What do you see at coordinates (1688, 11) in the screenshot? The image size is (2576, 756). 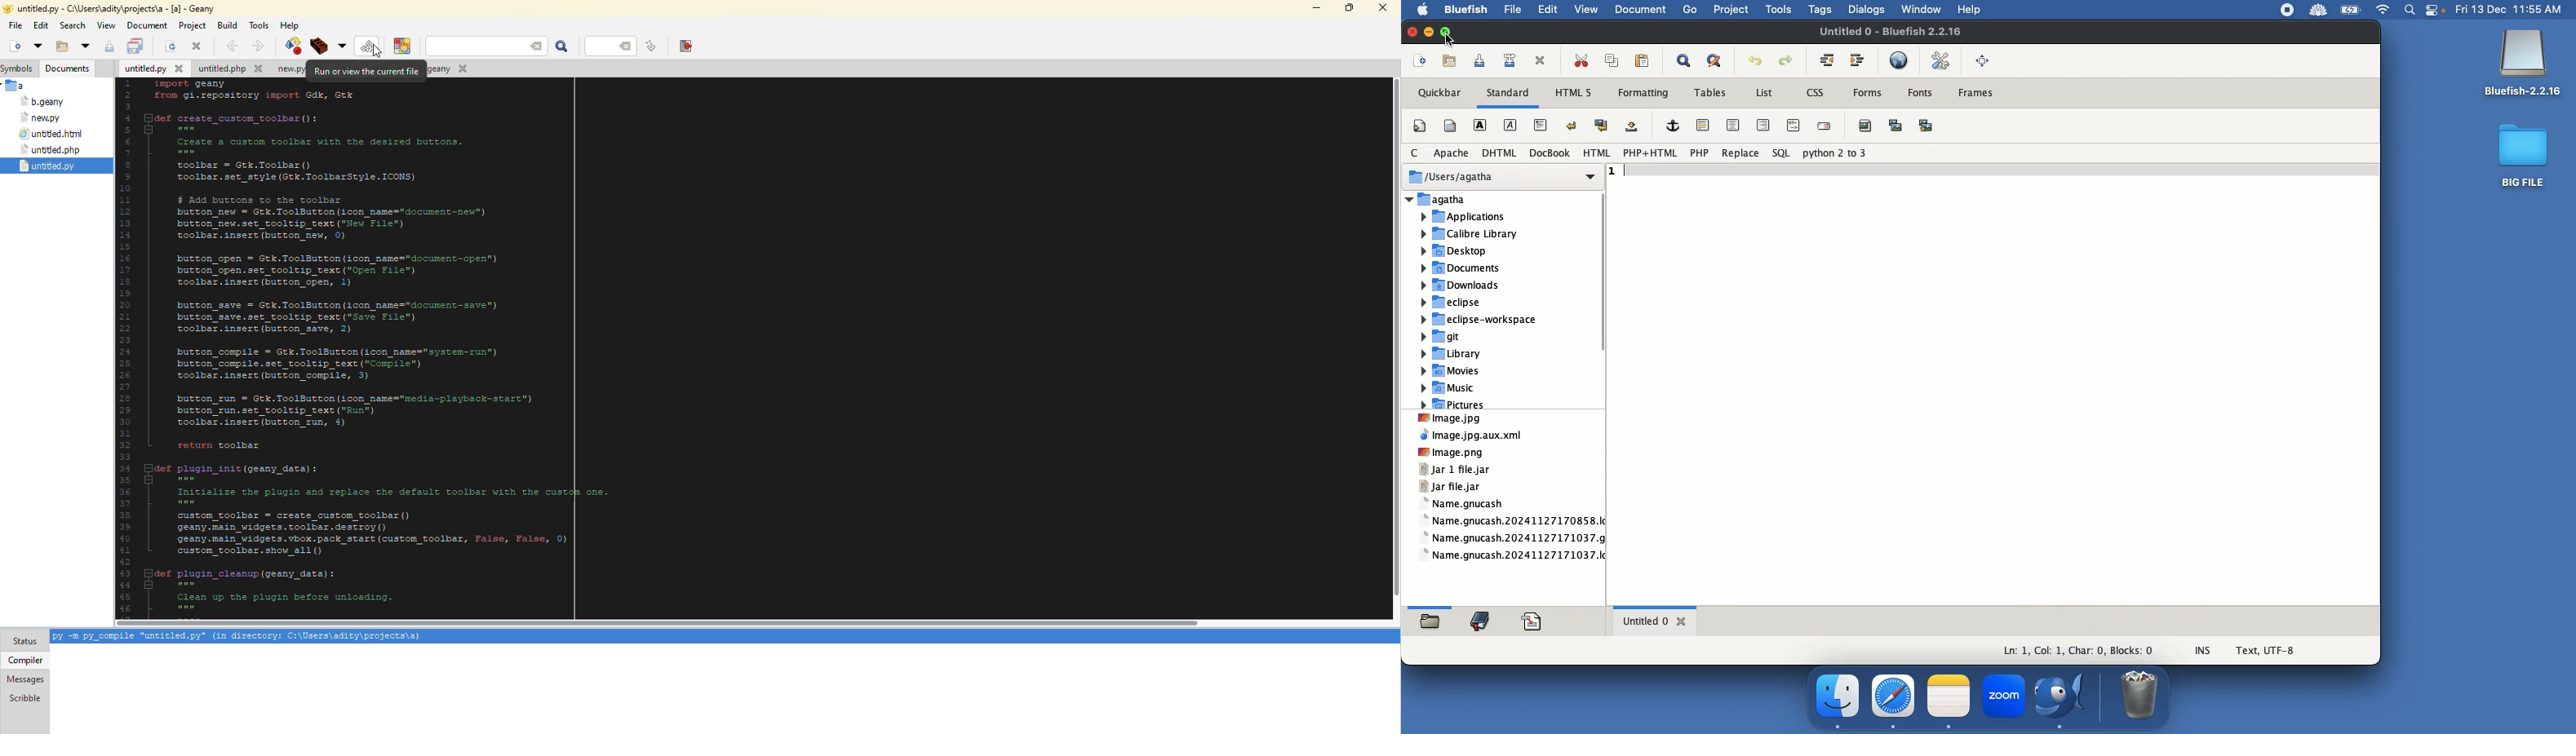 I see `Go` at bounding box center [1688, 11].